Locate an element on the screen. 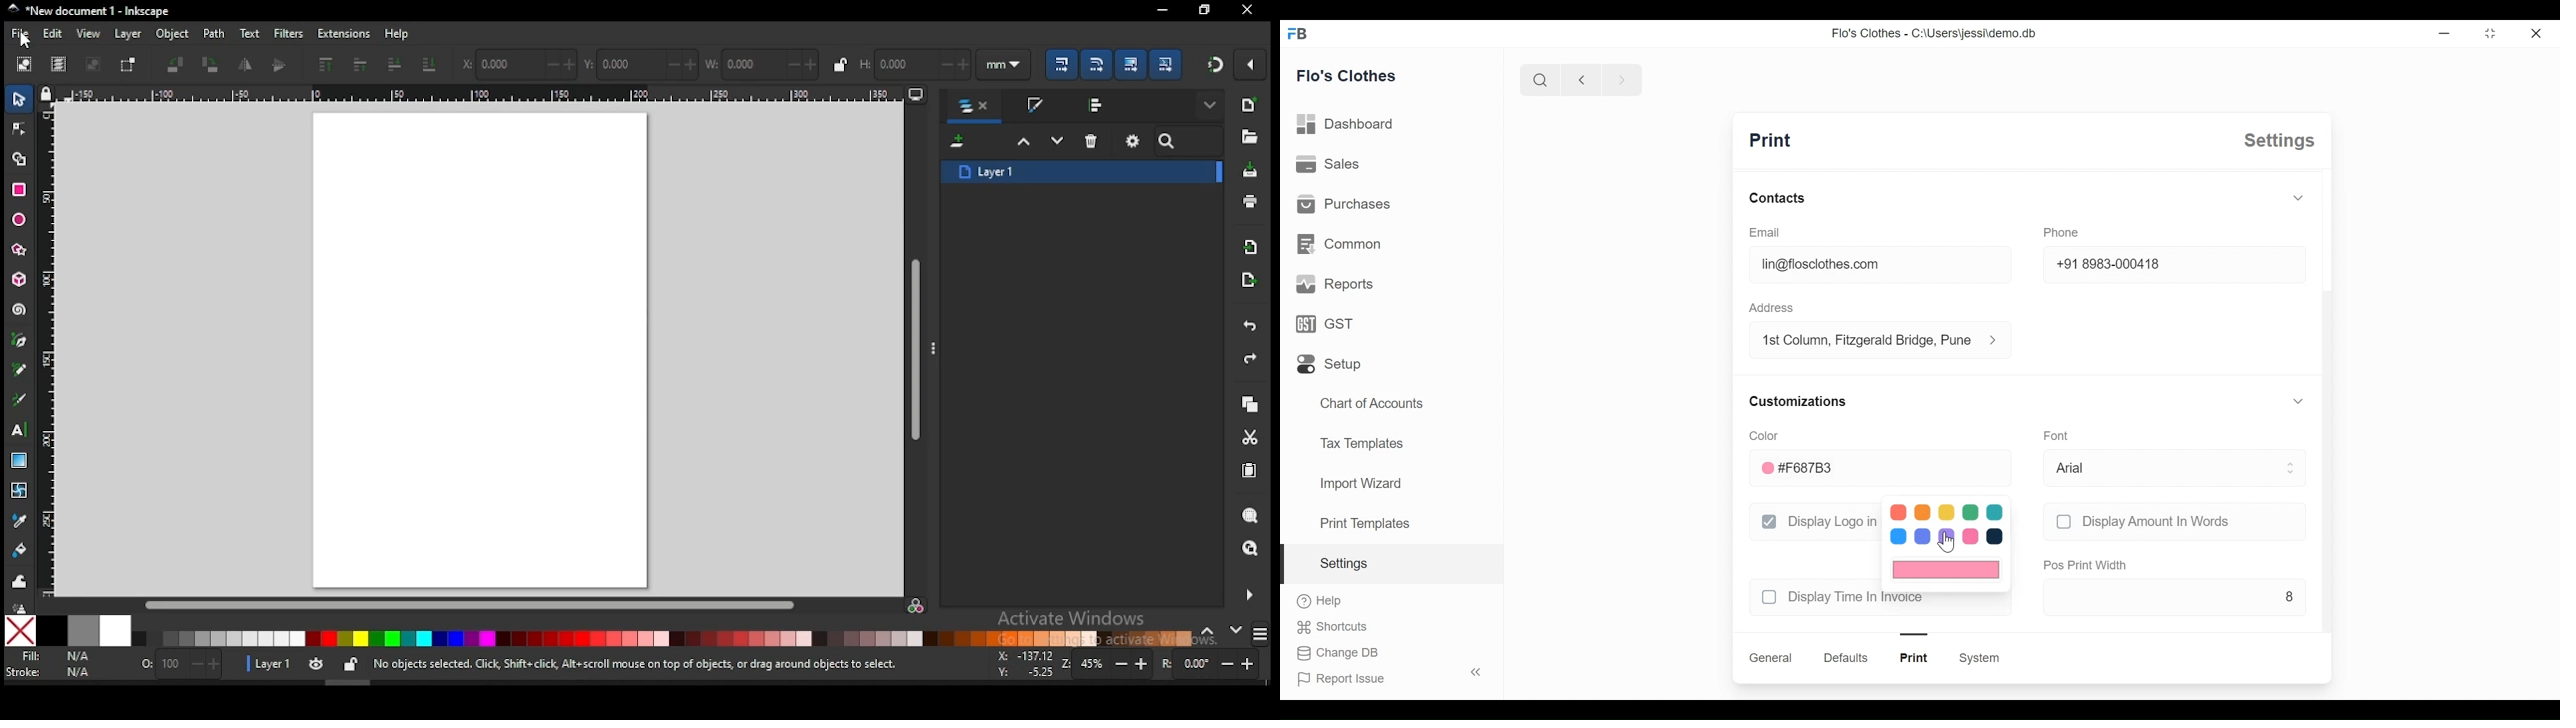  gradient tool is located at coordinates (21, 462).